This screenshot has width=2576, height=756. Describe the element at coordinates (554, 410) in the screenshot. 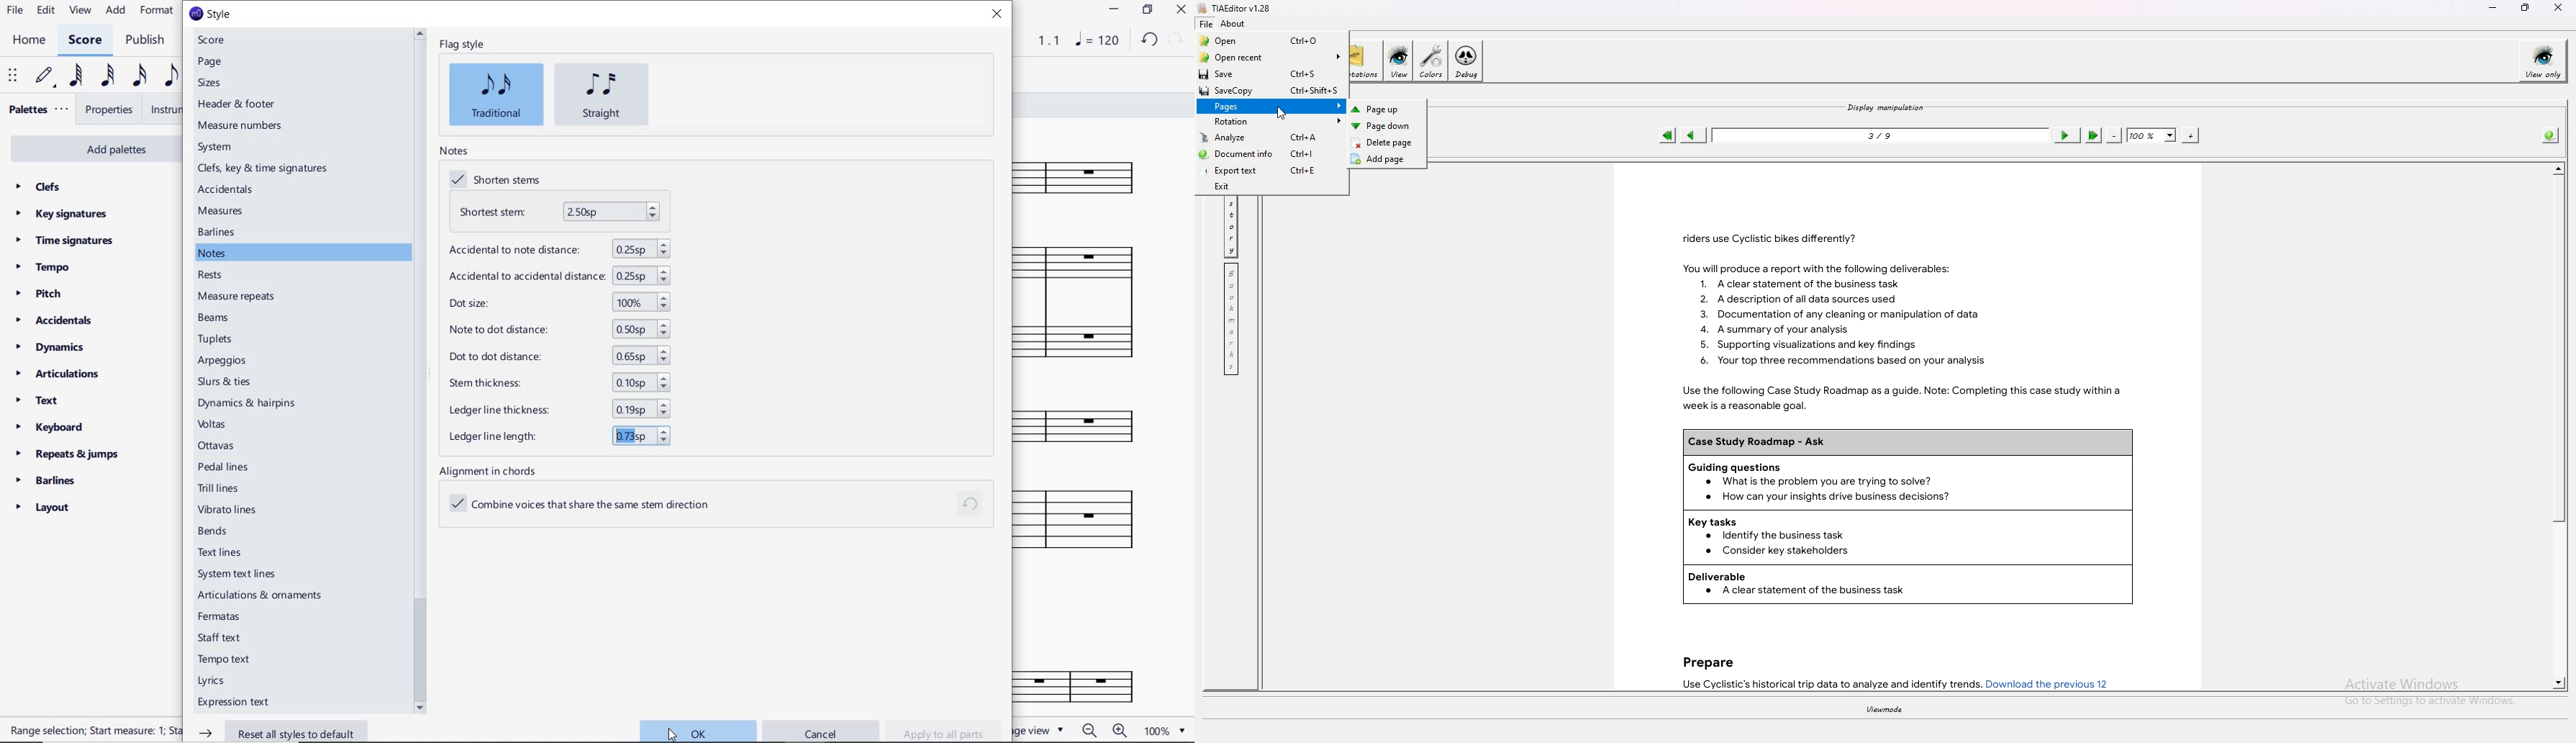

I see `ledger line thickness increased` at that location.